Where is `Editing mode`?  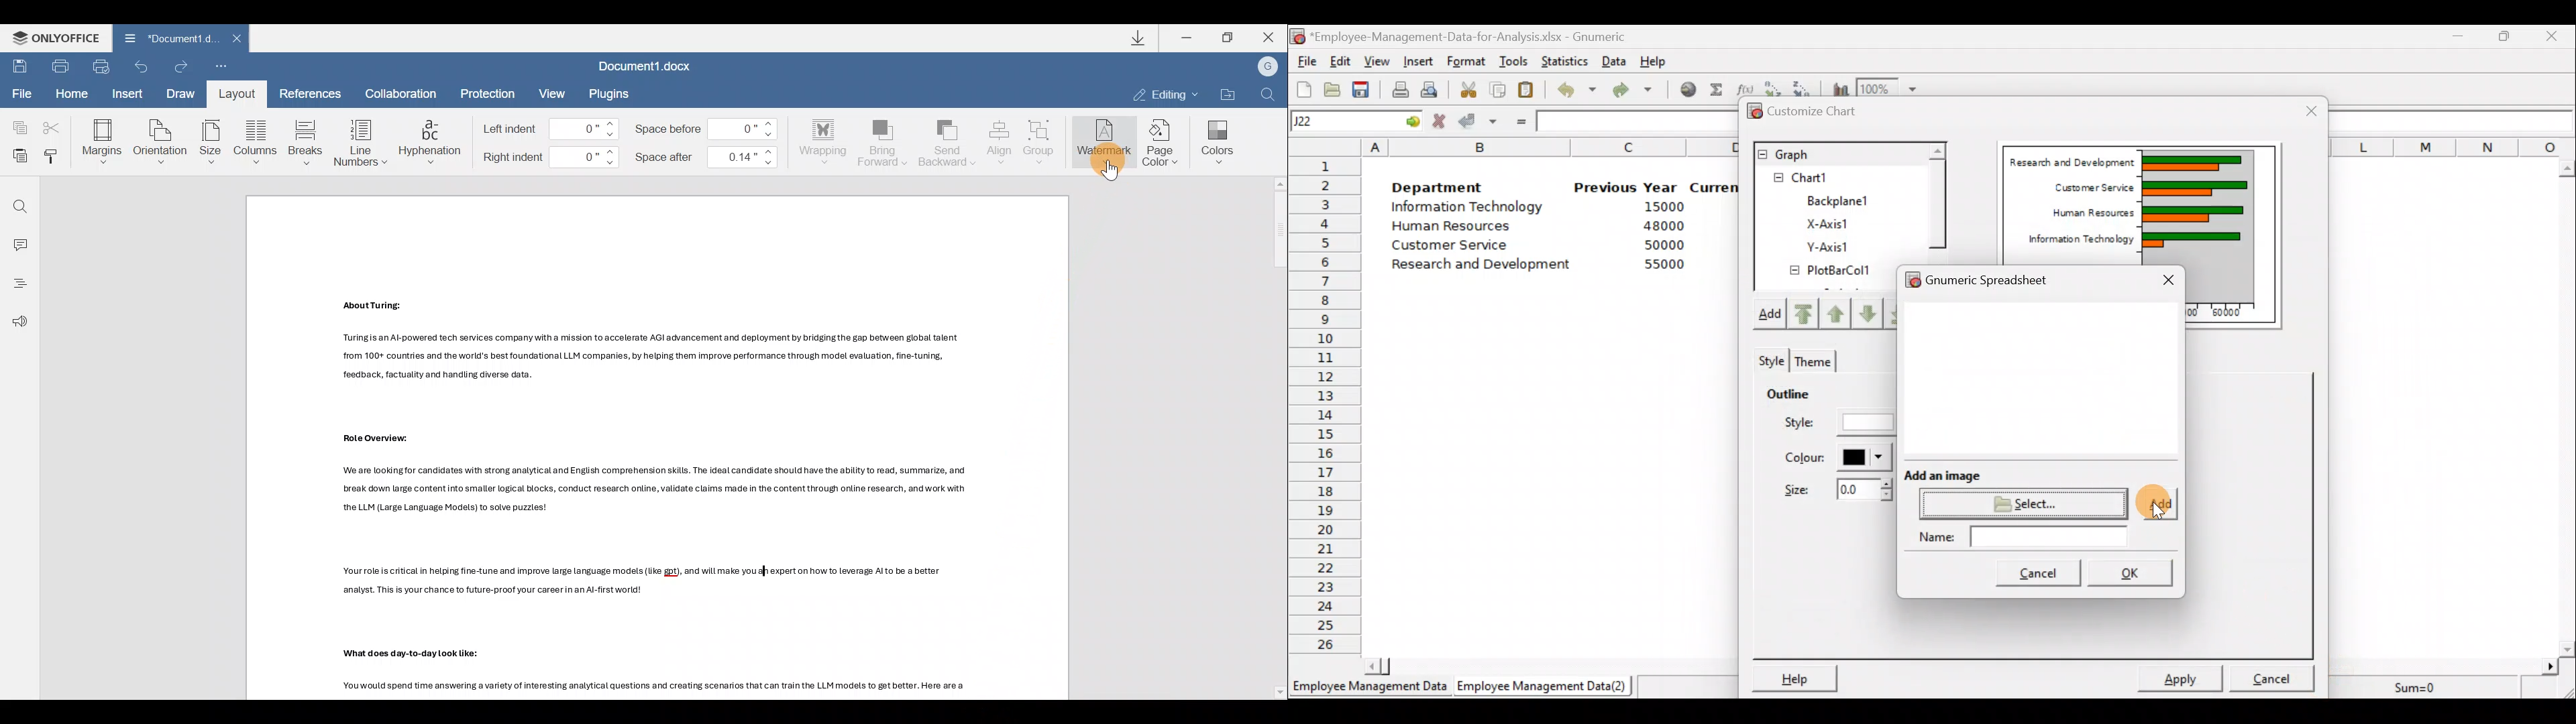 Editing mode is located at coordinates (1163, 93).